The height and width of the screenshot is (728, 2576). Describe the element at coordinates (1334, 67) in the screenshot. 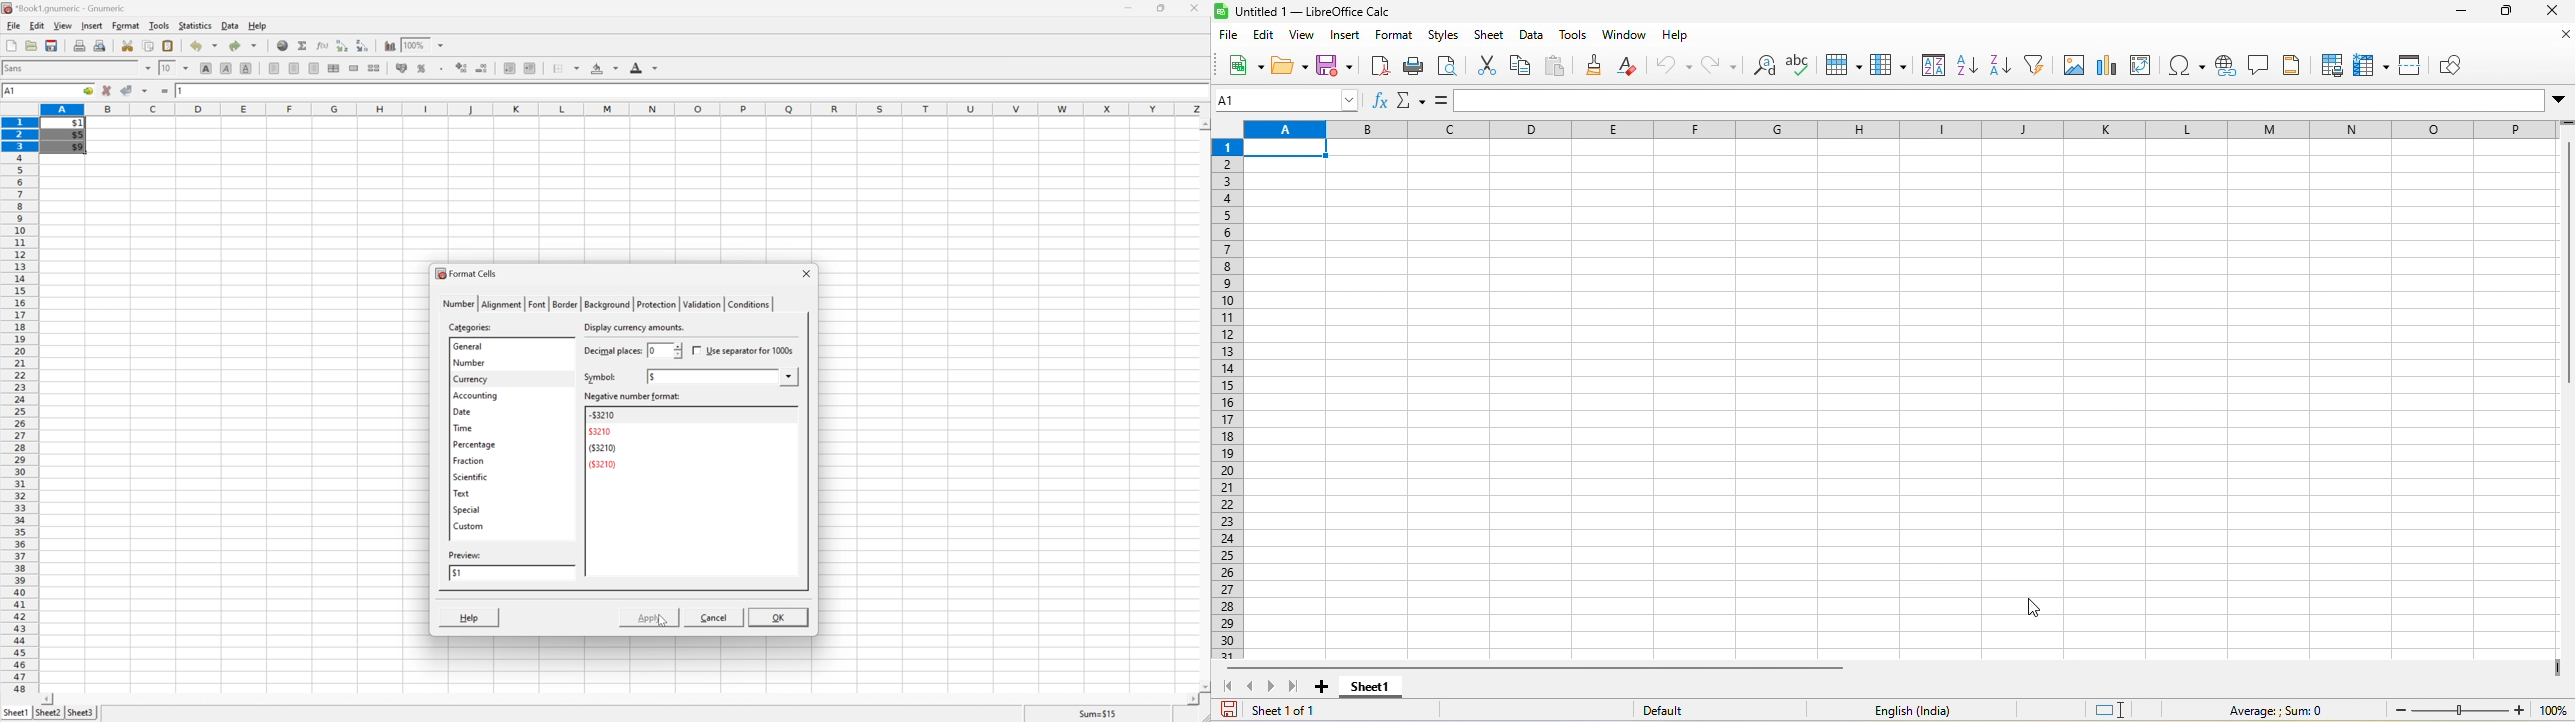

I see `save` at that location.